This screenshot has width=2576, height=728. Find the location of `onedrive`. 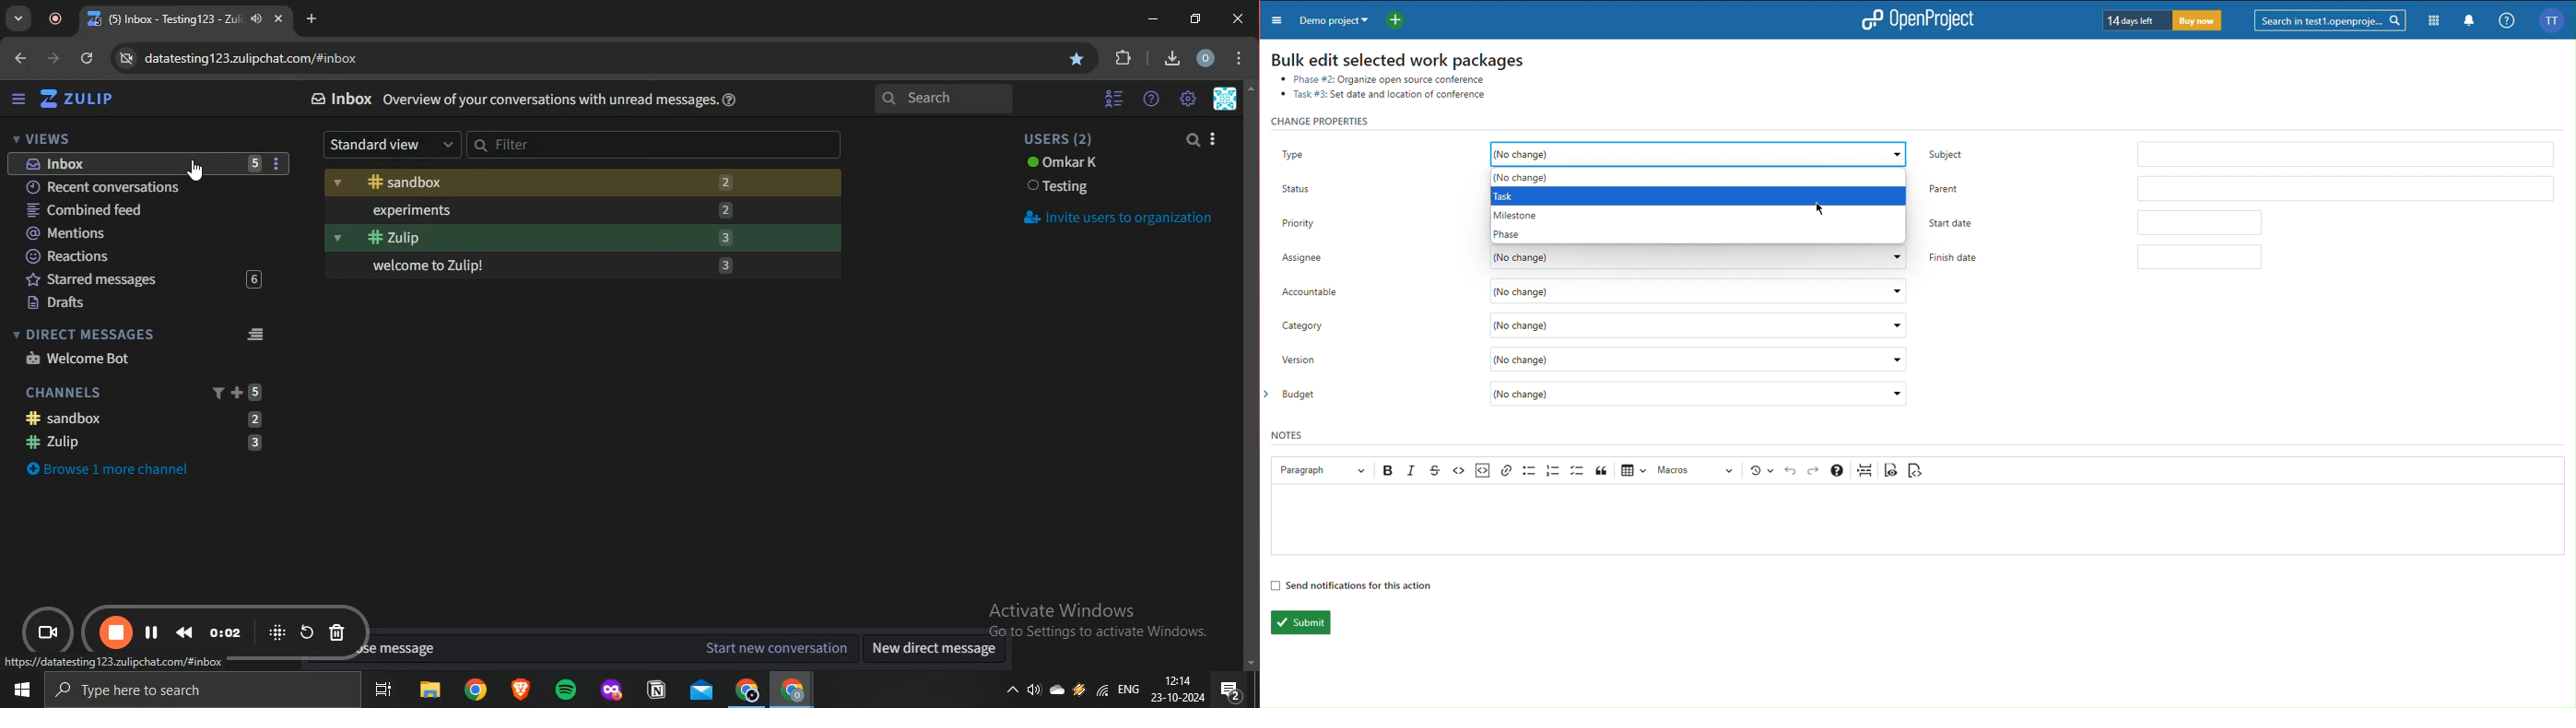

onedrive is located at coordinates (1060, 691).